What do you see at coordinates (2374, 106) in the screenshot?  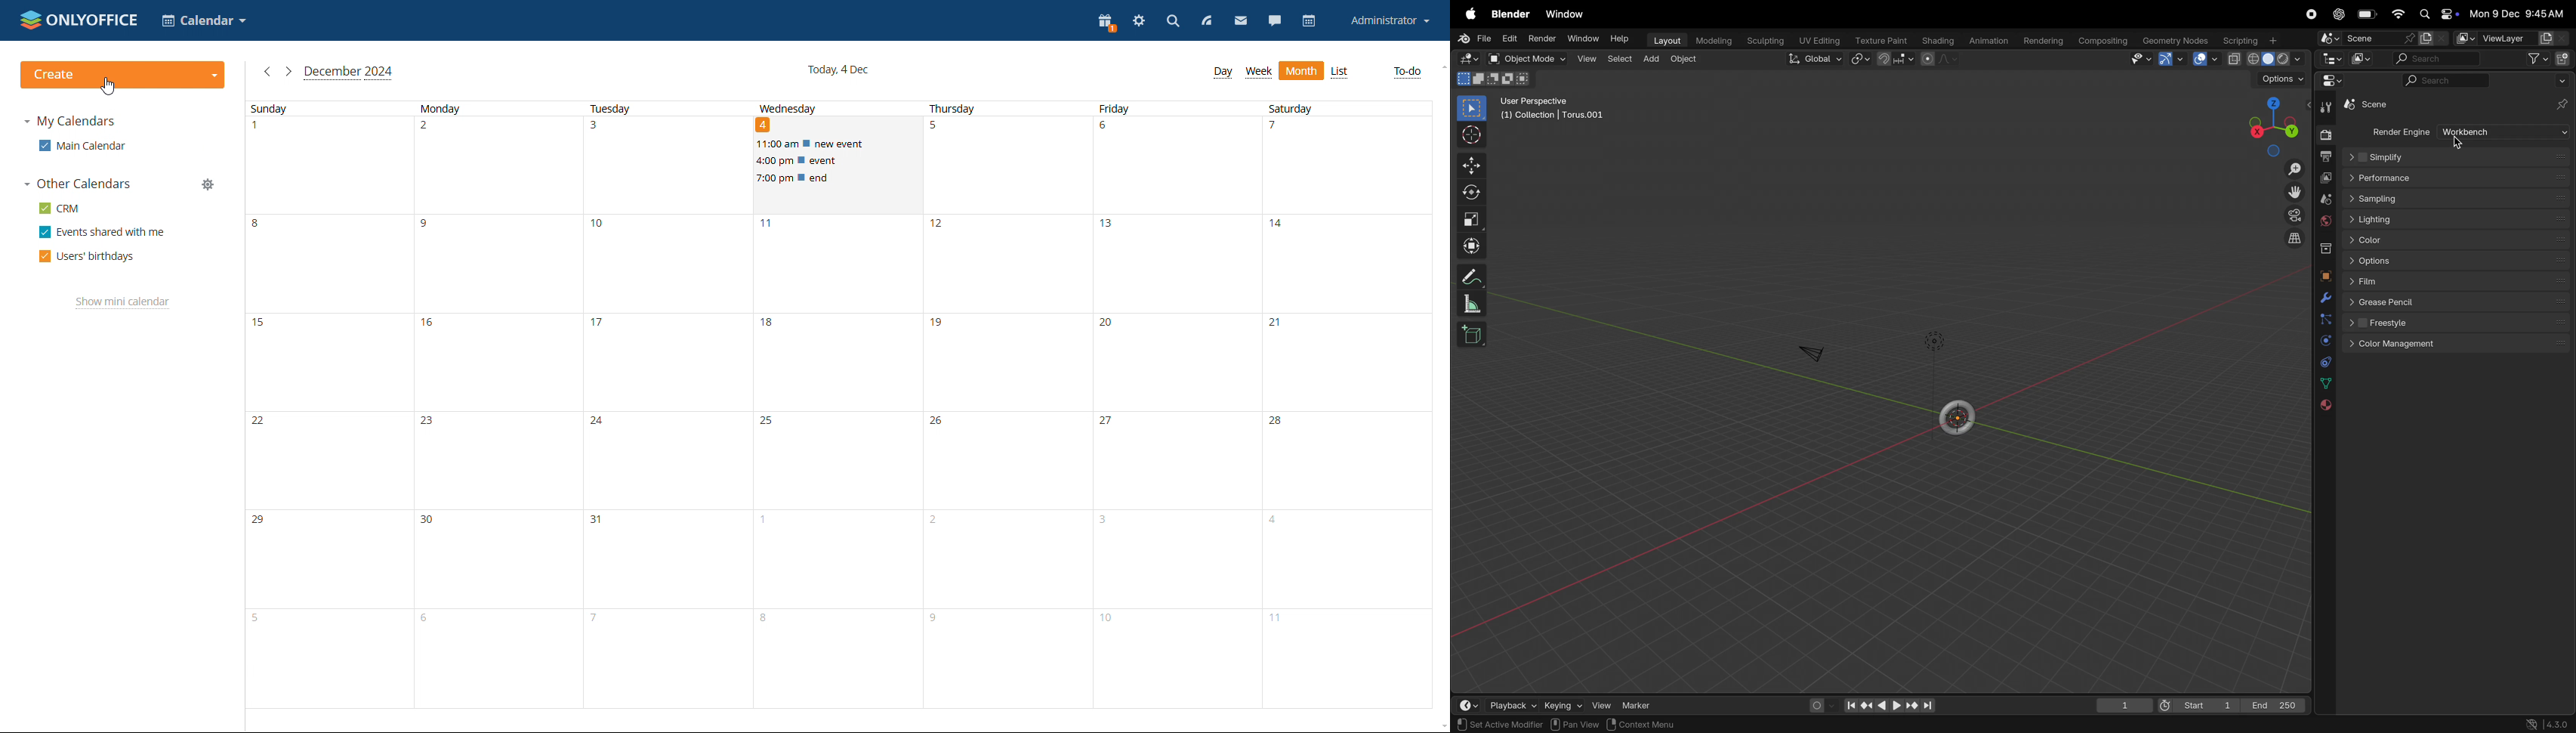 I see `torus 0.01` at bounding box center [2374, 106].